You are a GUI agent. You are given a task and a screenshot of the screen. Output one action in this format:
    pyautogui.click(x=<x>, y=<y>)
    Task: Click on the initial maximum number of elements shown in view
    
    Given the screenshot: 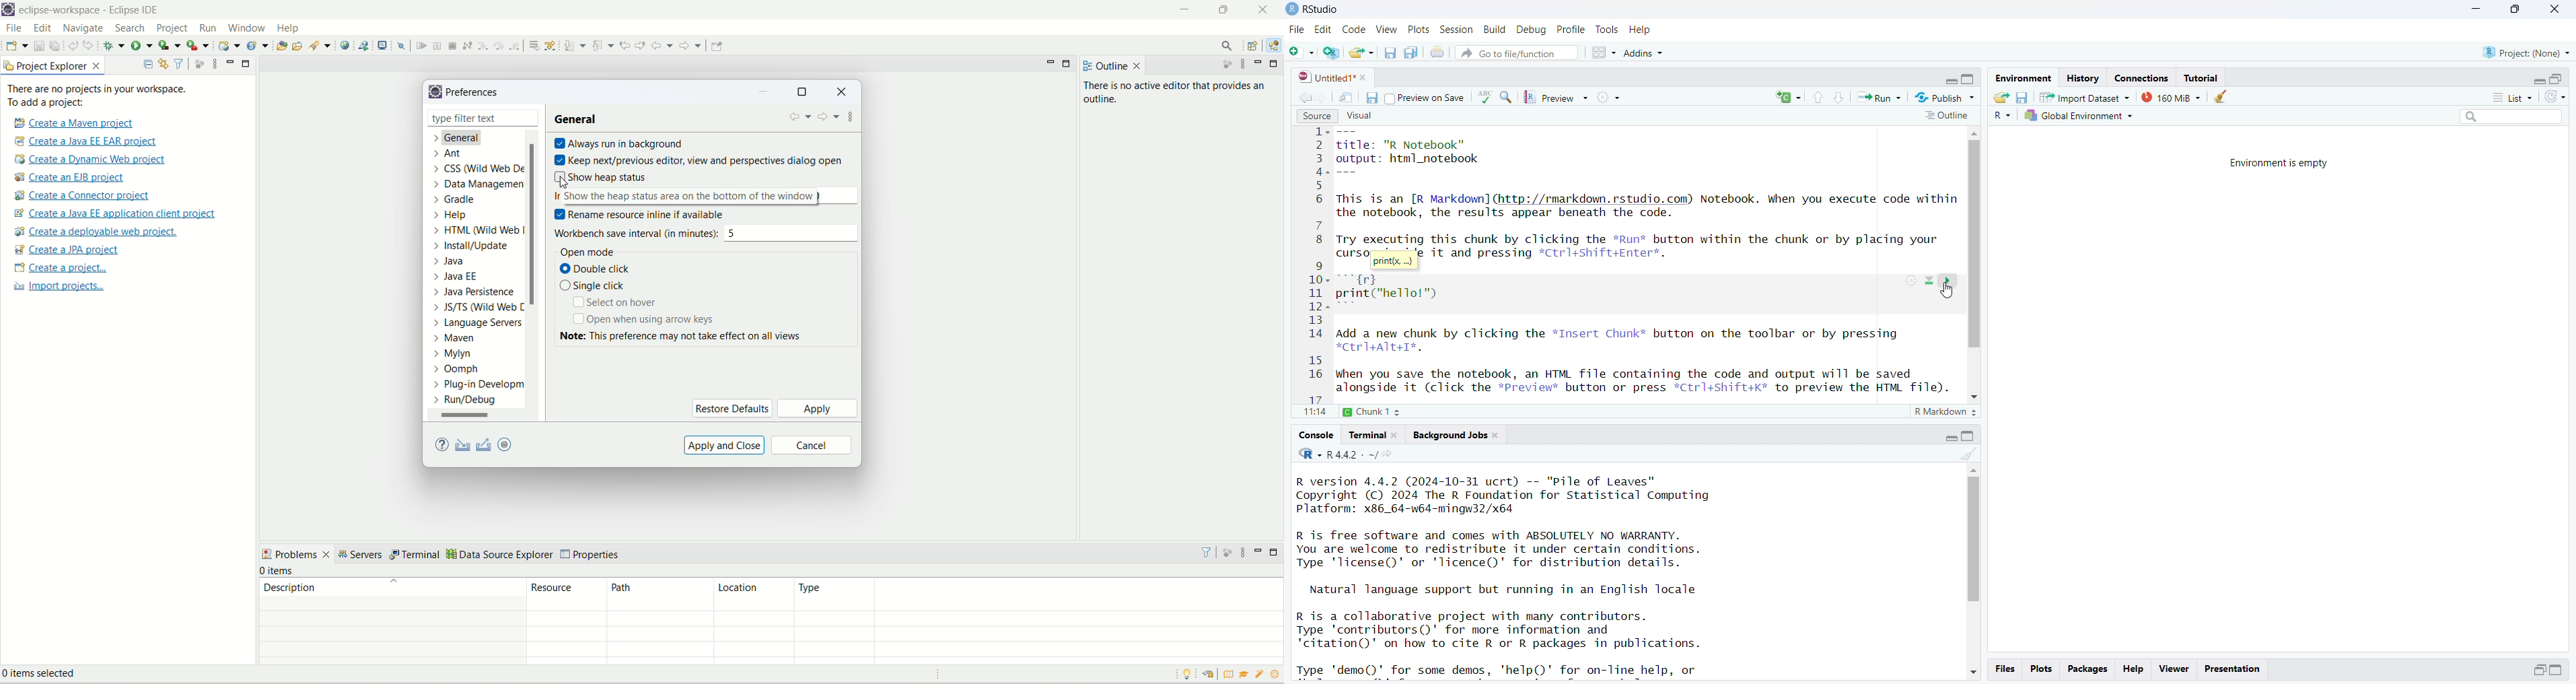 What is the action you would take?
    pyautogui.click(x=708, y=195)
    